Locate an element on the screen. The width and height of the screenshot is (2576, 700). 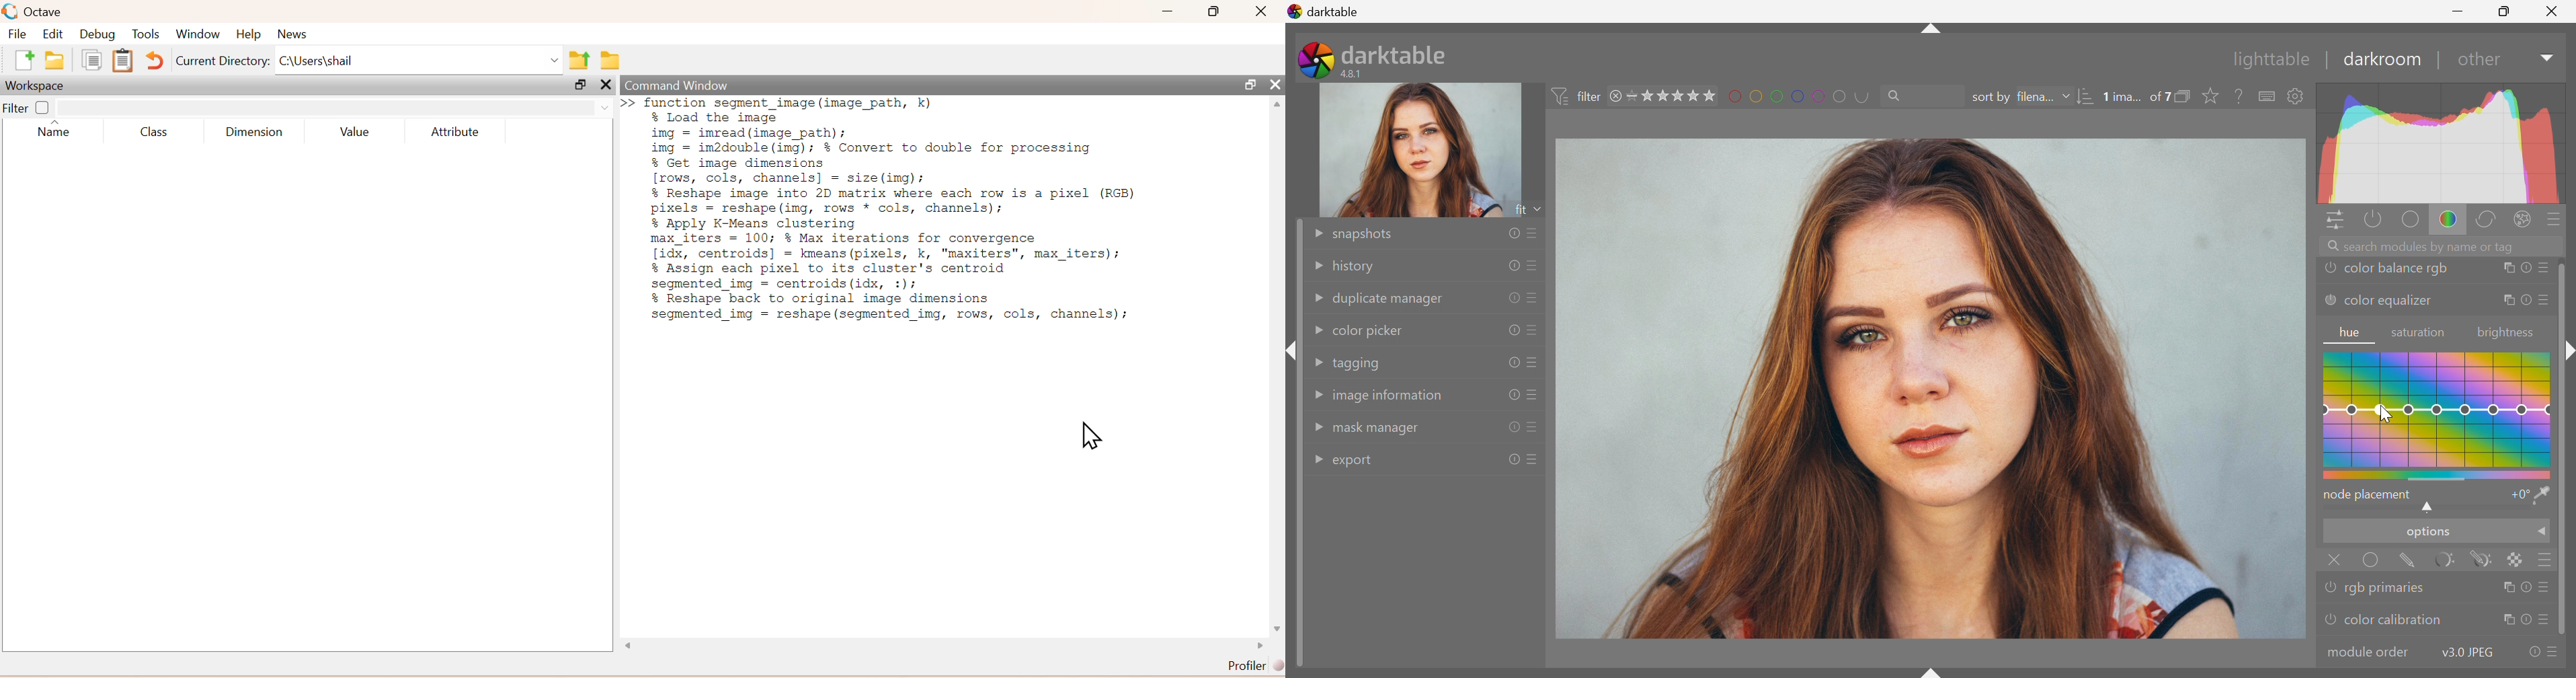
darktable is located at coordinates (1336, 11).